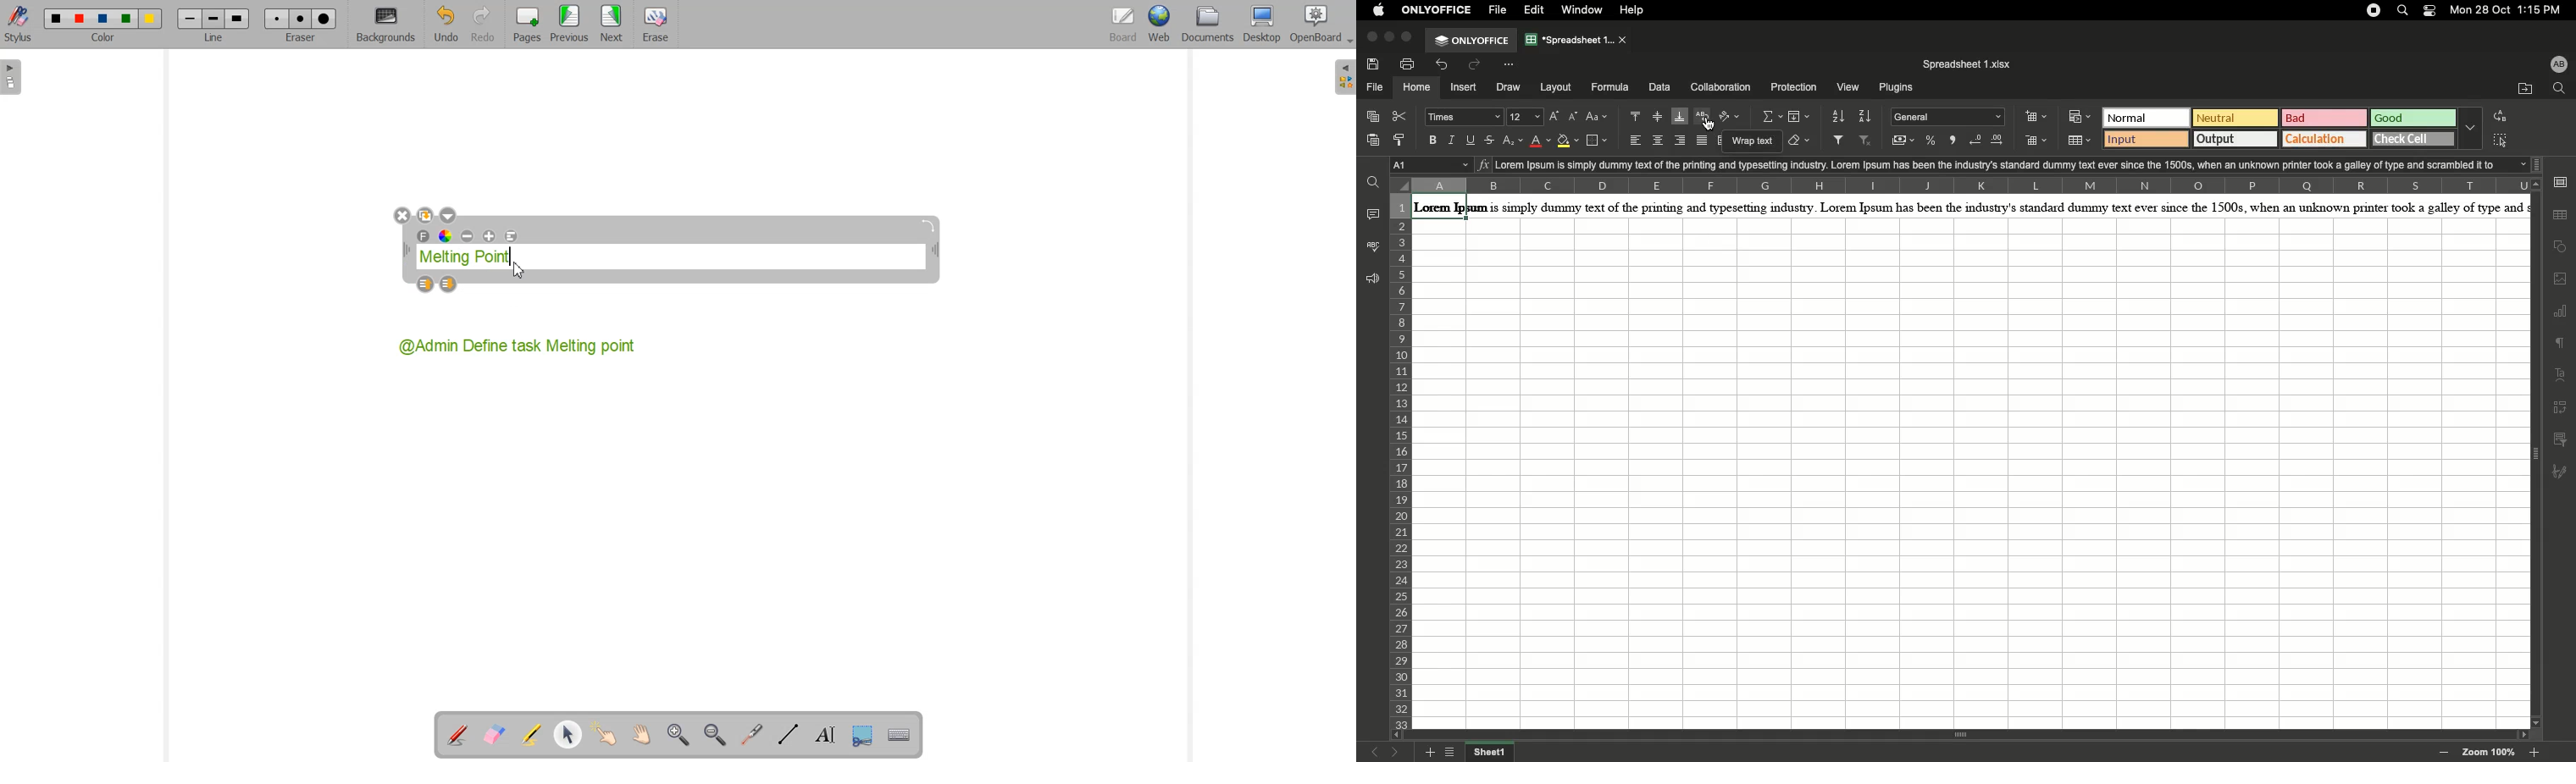 The width and height of the screenshot is (2576, 784). What do you see at coordinates (1375, 180) in the screenshot?
I see `Find` at bounding box center [1375, 180].